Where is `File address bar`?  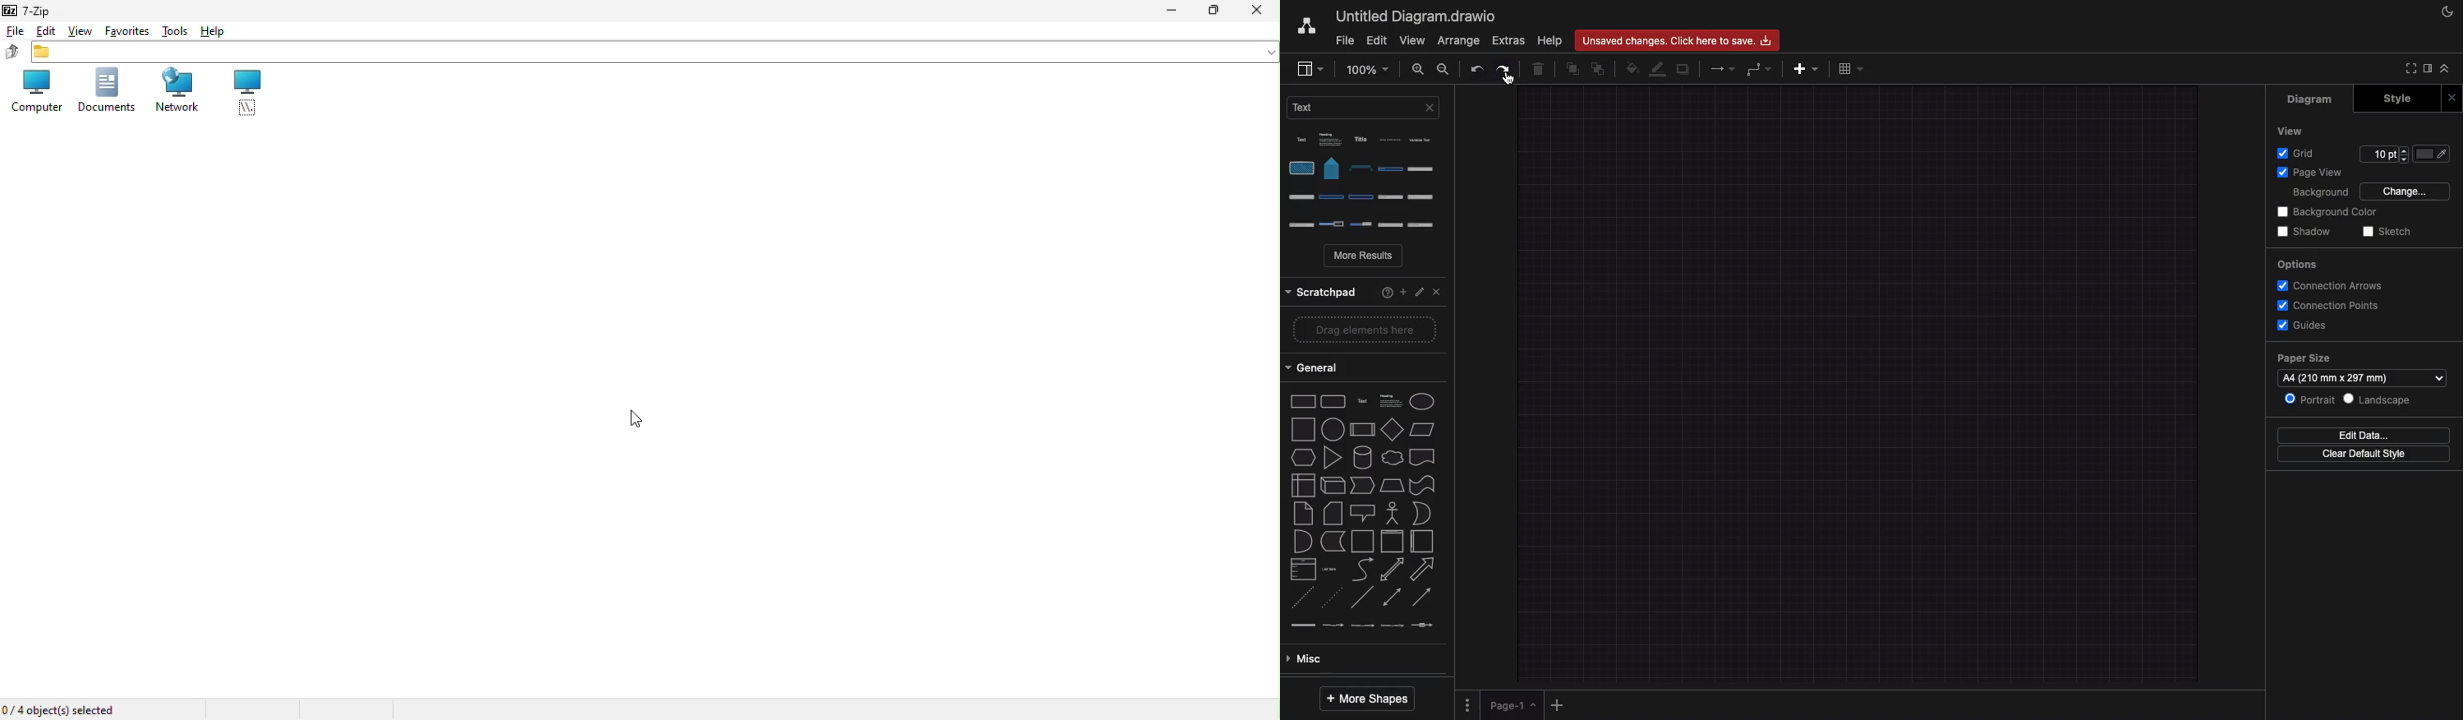 File address bar is located at coordinates (653, 51).